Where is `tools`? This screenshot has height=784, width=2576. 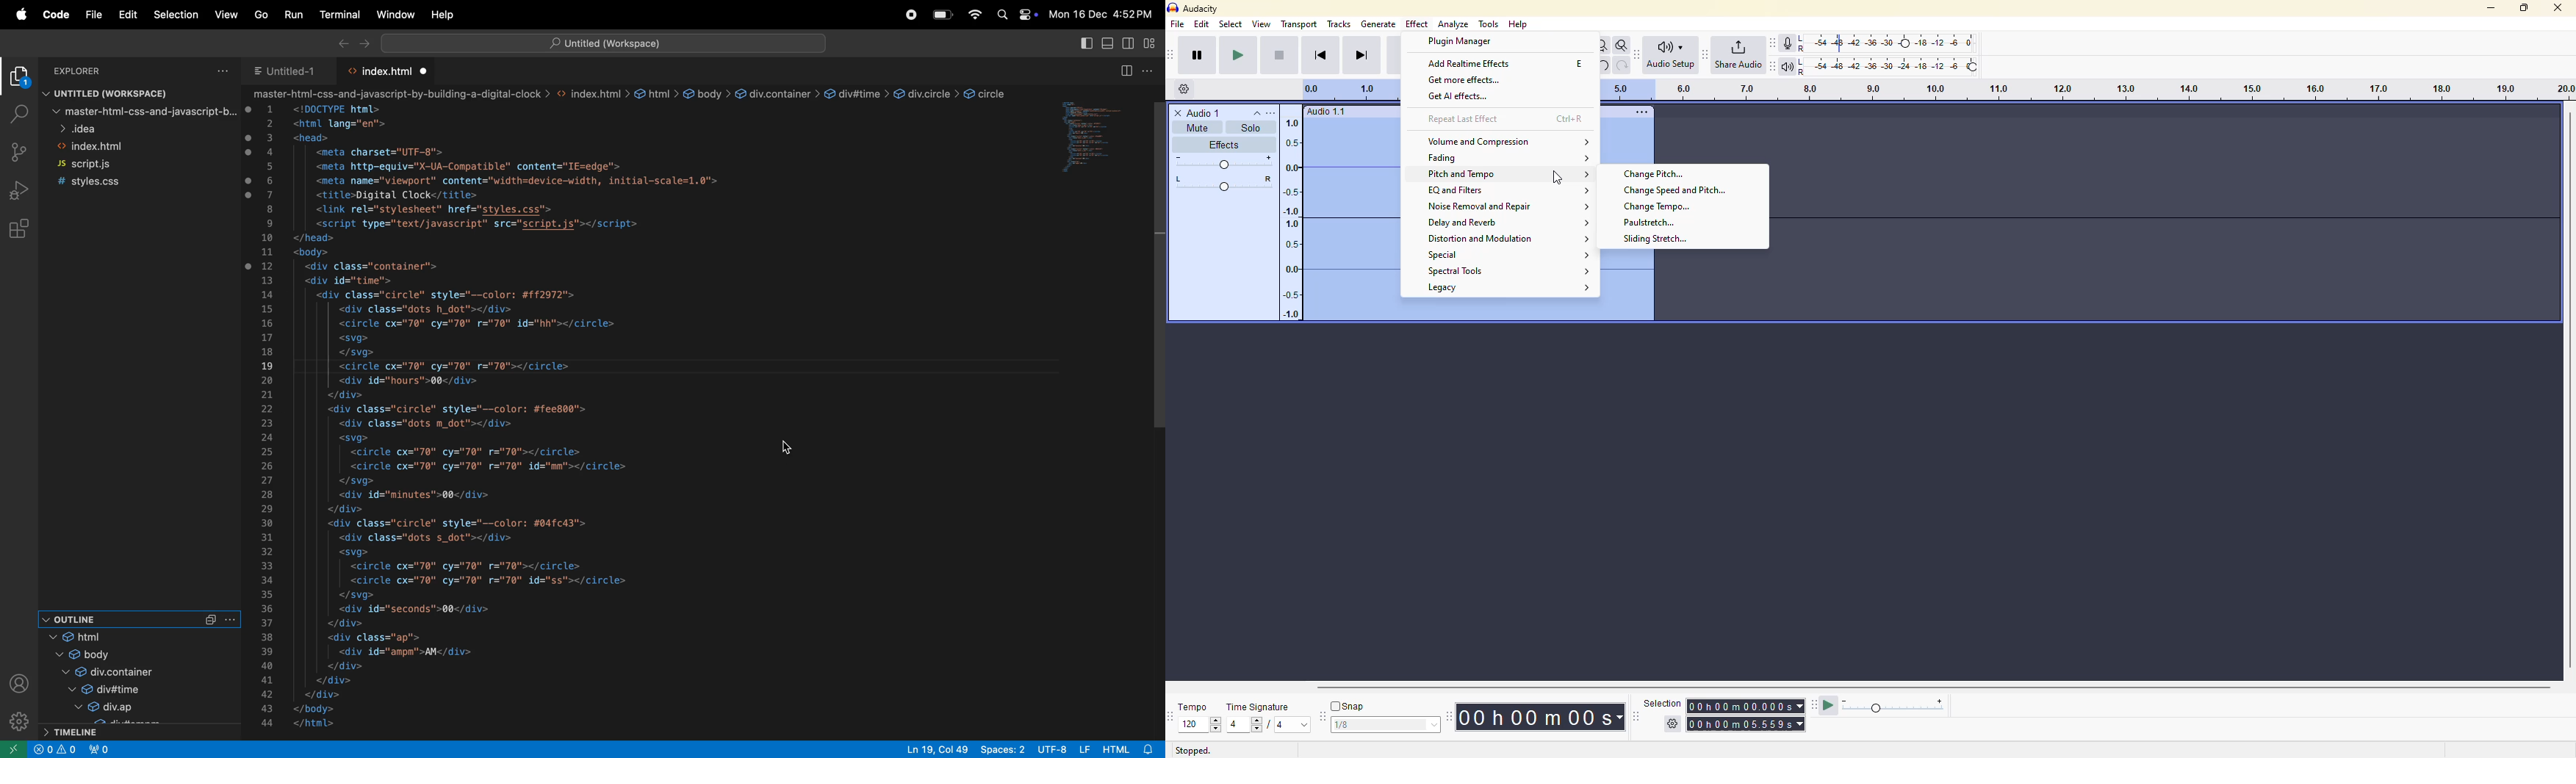
tools is located at coordinates (1488, 24).